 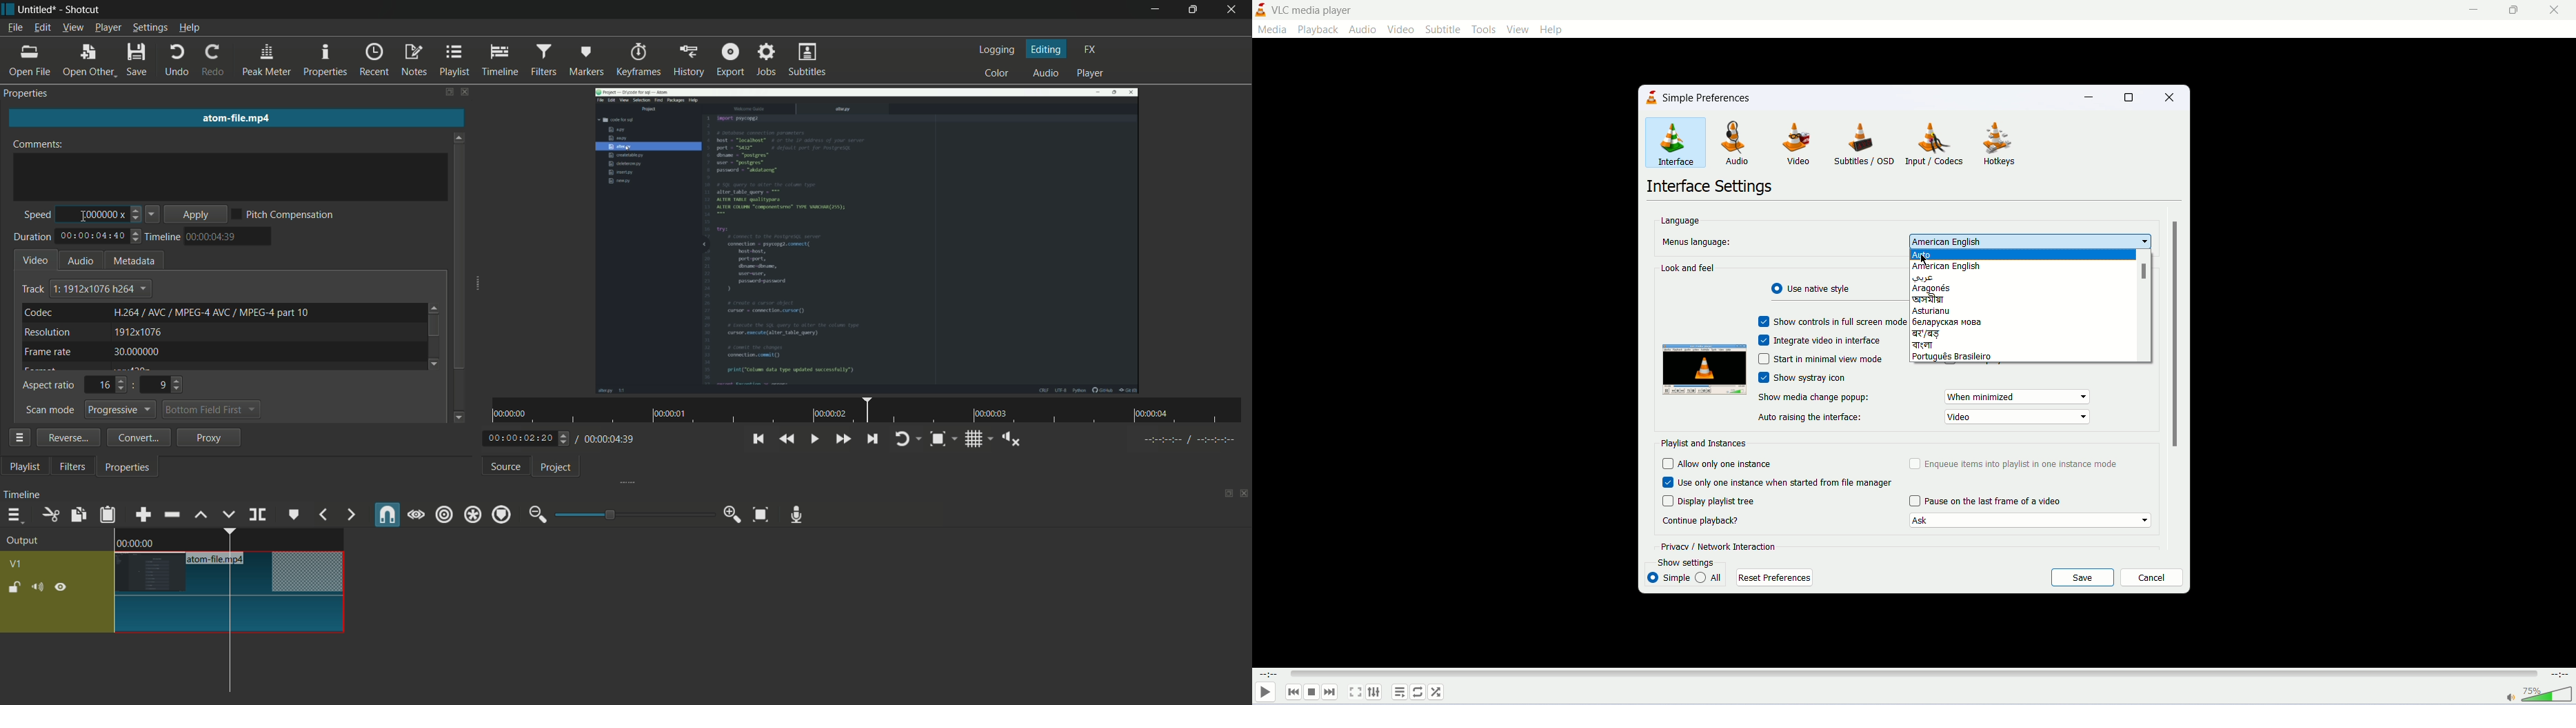 What do you see at coordinates (1808, 377) in the screenshot?
I see `show systray icon` at bounding box center [1808, 377].